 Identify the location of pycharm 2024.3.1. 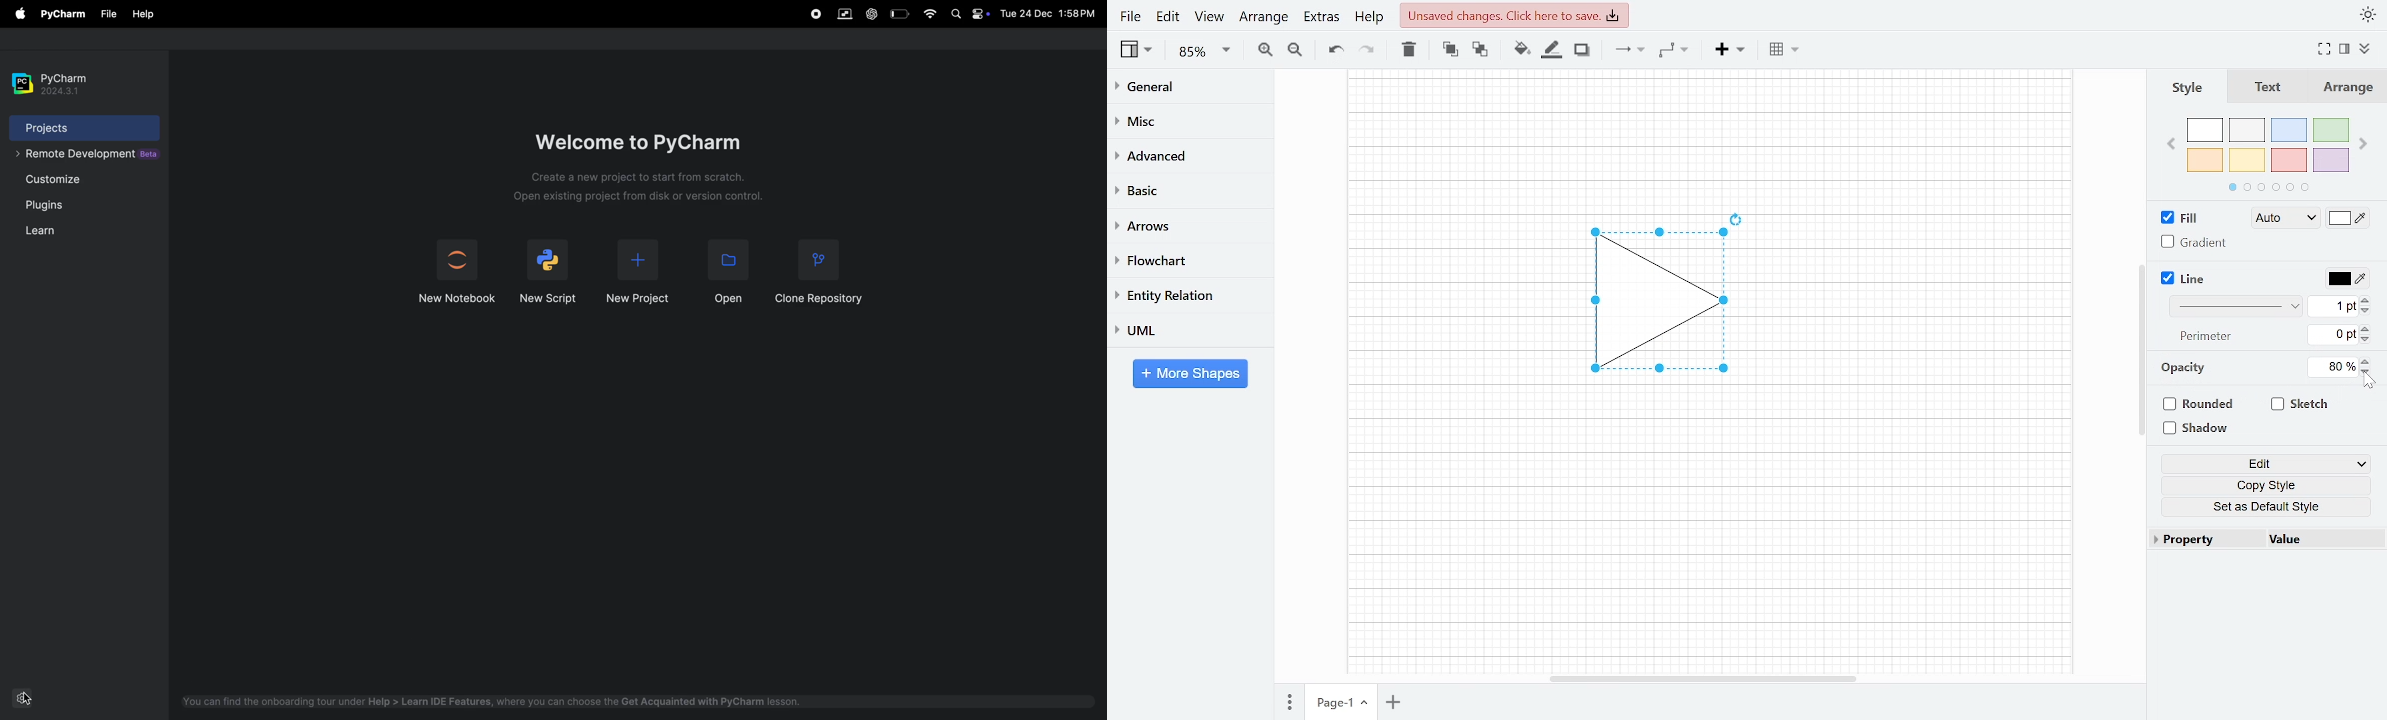
(54, 79).